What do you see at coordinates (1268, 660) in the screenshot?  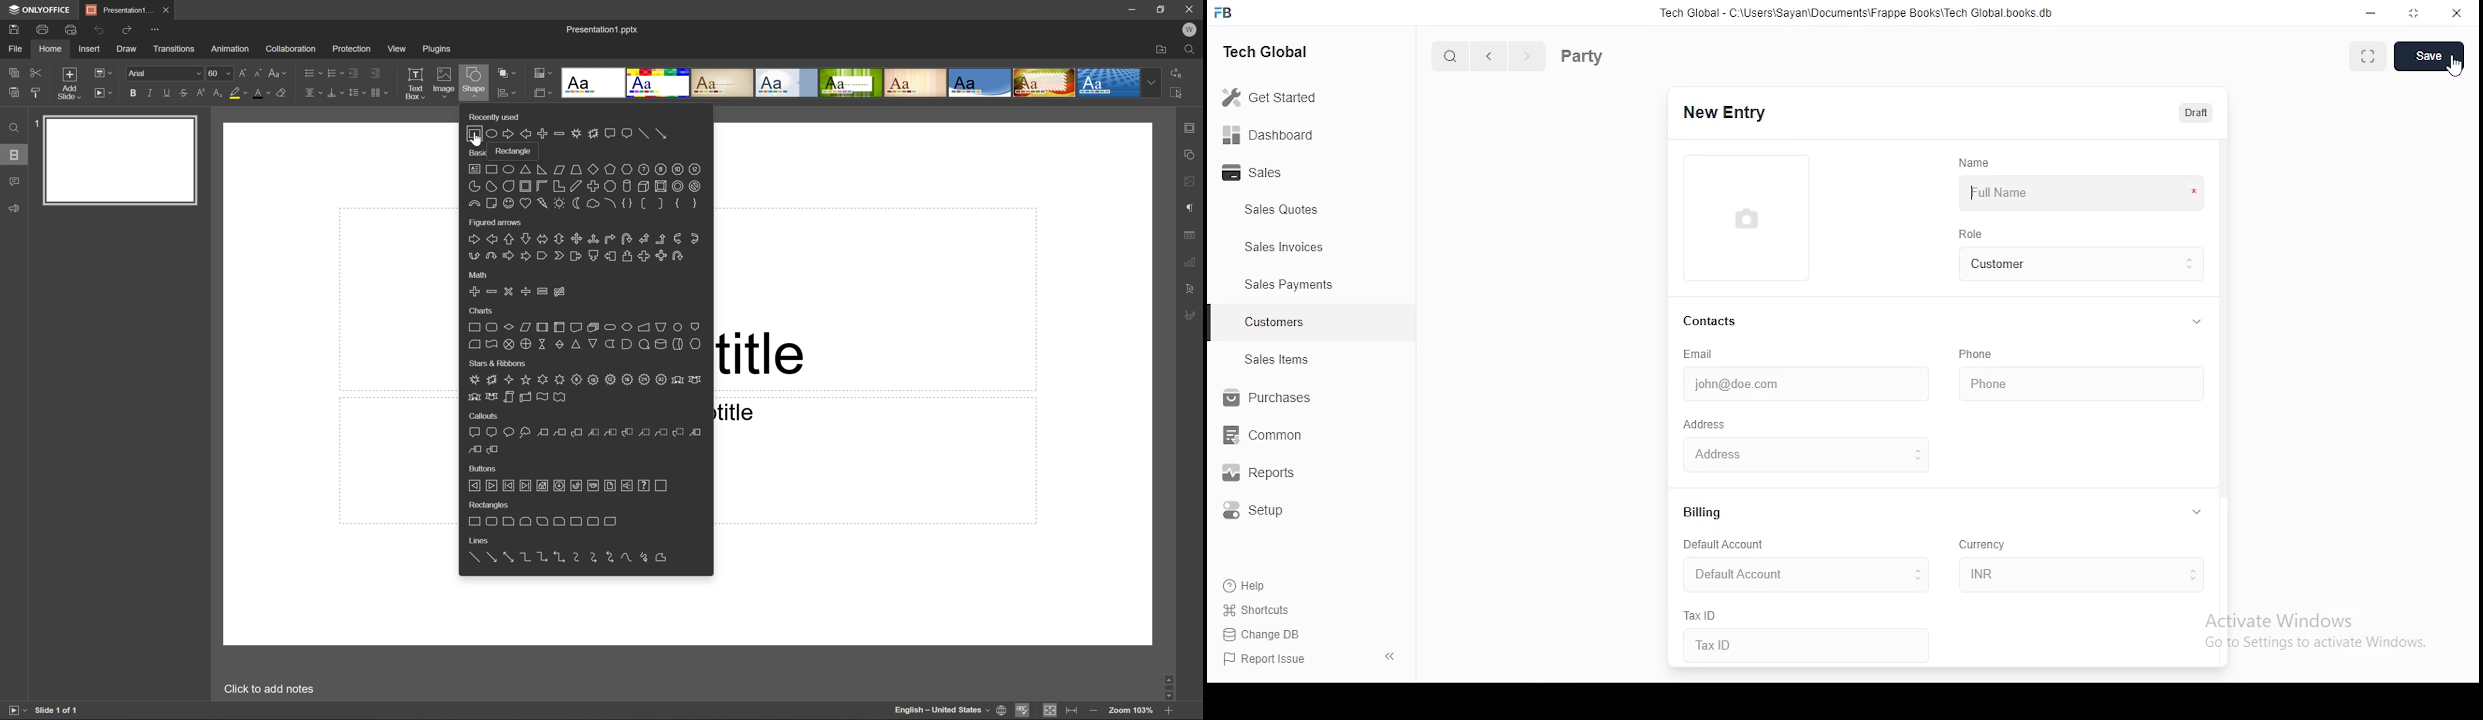 I see `Report issue` at bounding box center [1268, 660].